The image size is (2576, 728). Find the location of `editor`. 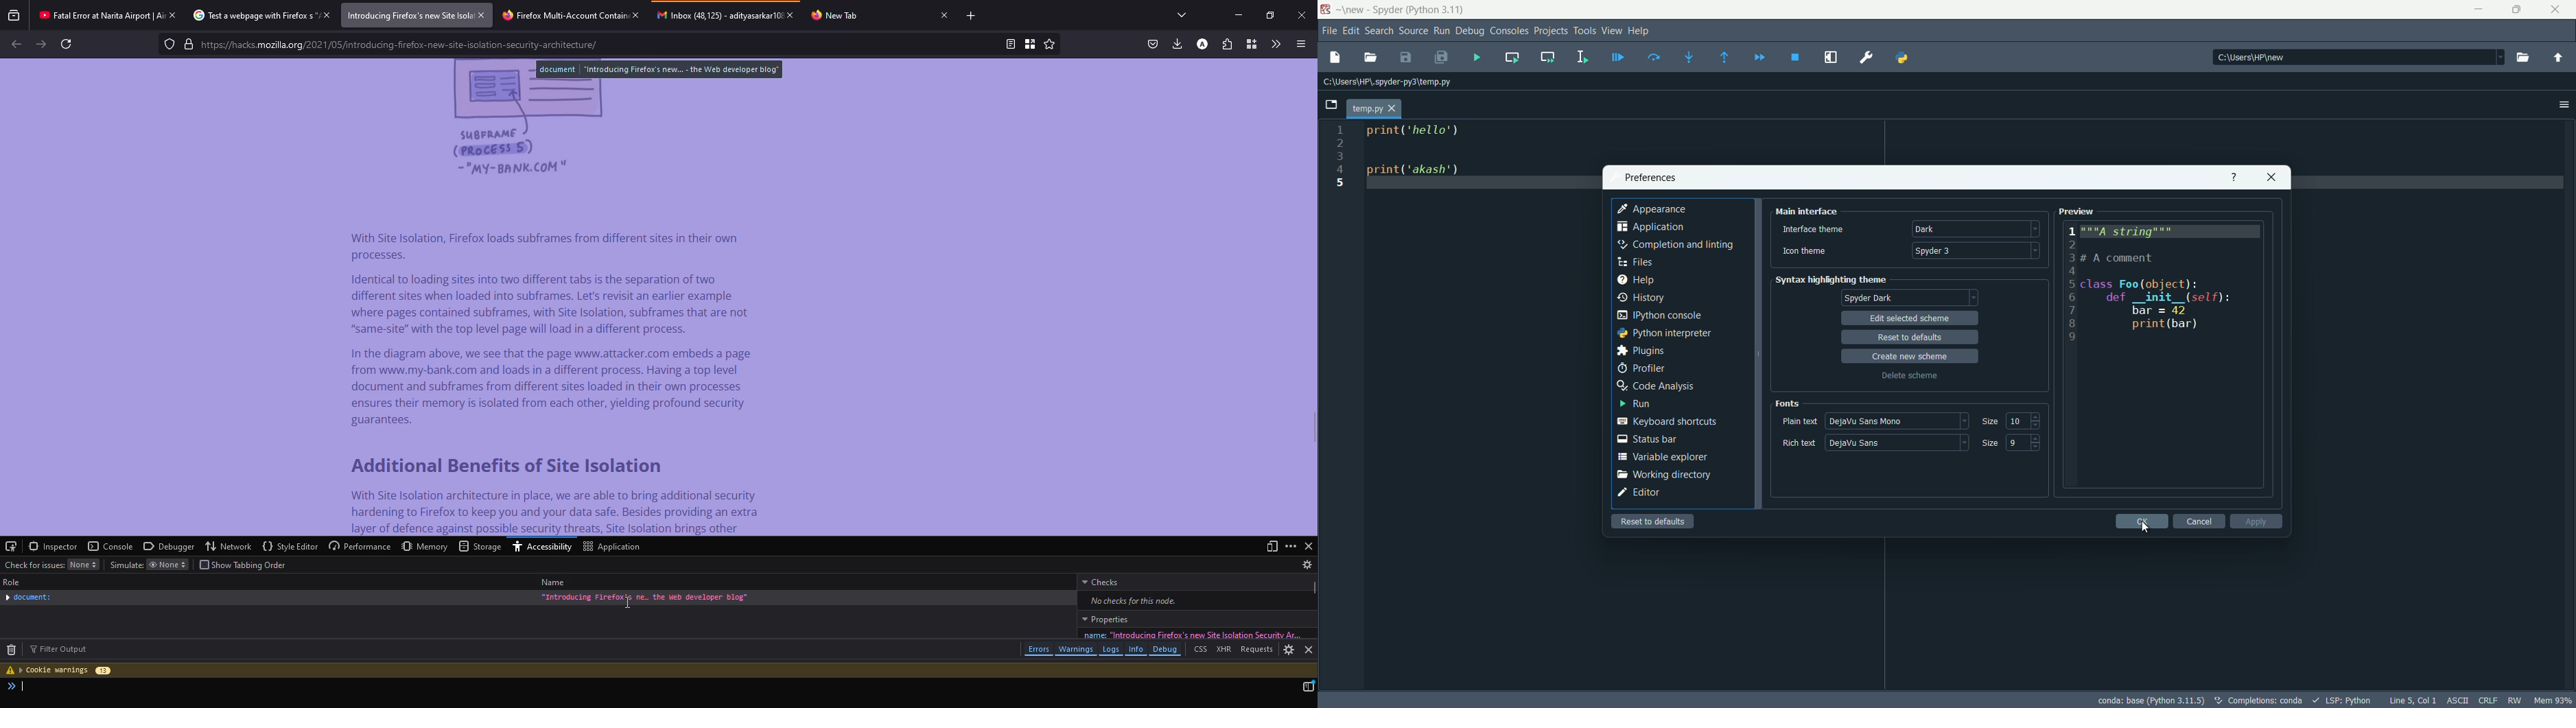

editor is located at coordinates (1639, 492).